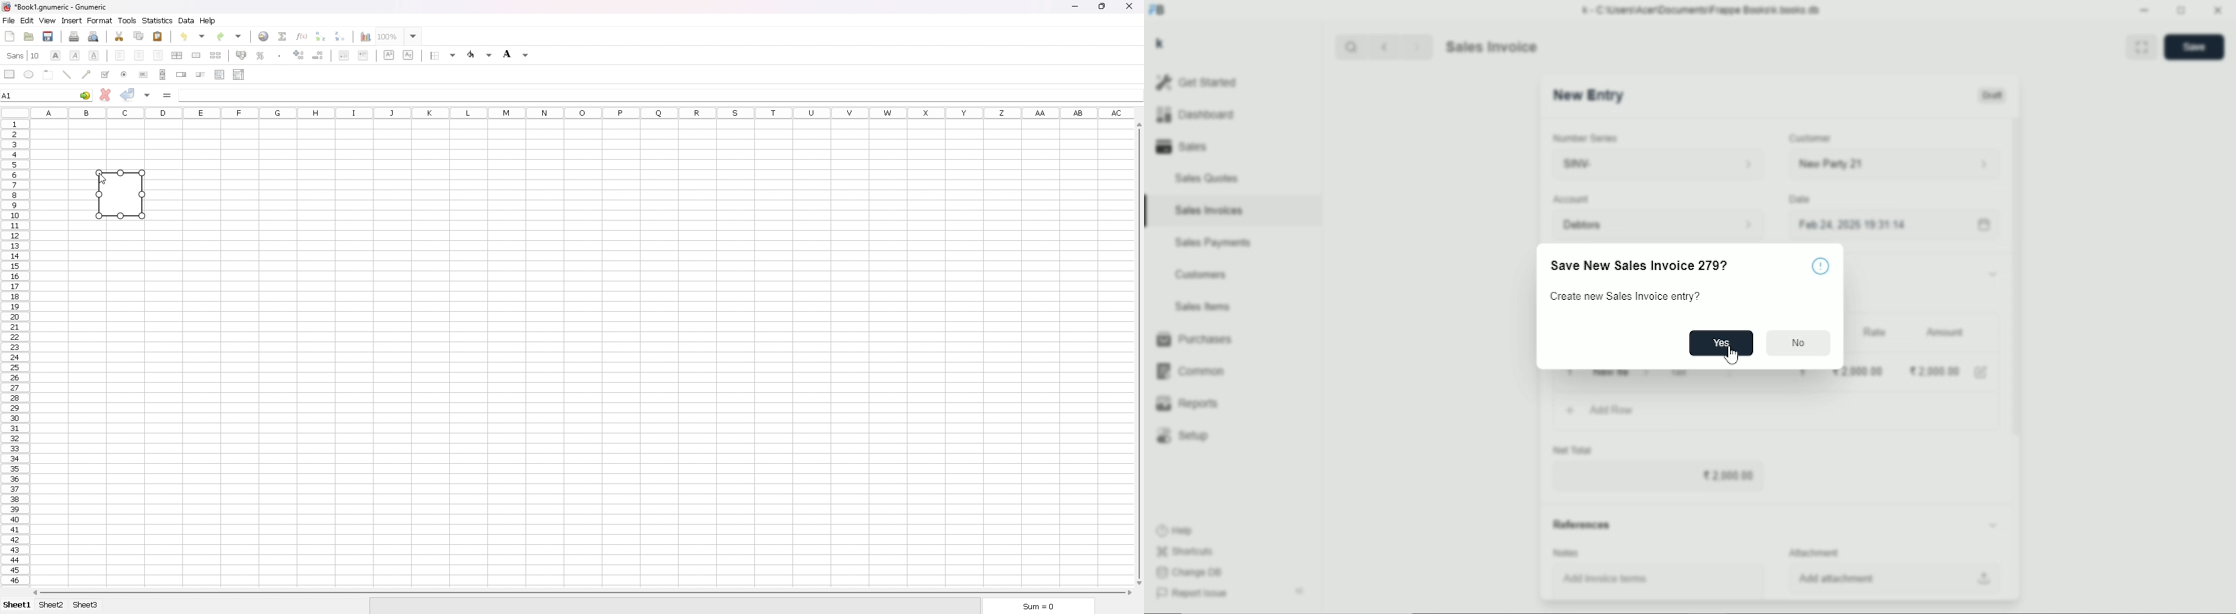 Image resolution: width=2240 pixels, height=616 pixels. I want to click on new, so click(10, 36).